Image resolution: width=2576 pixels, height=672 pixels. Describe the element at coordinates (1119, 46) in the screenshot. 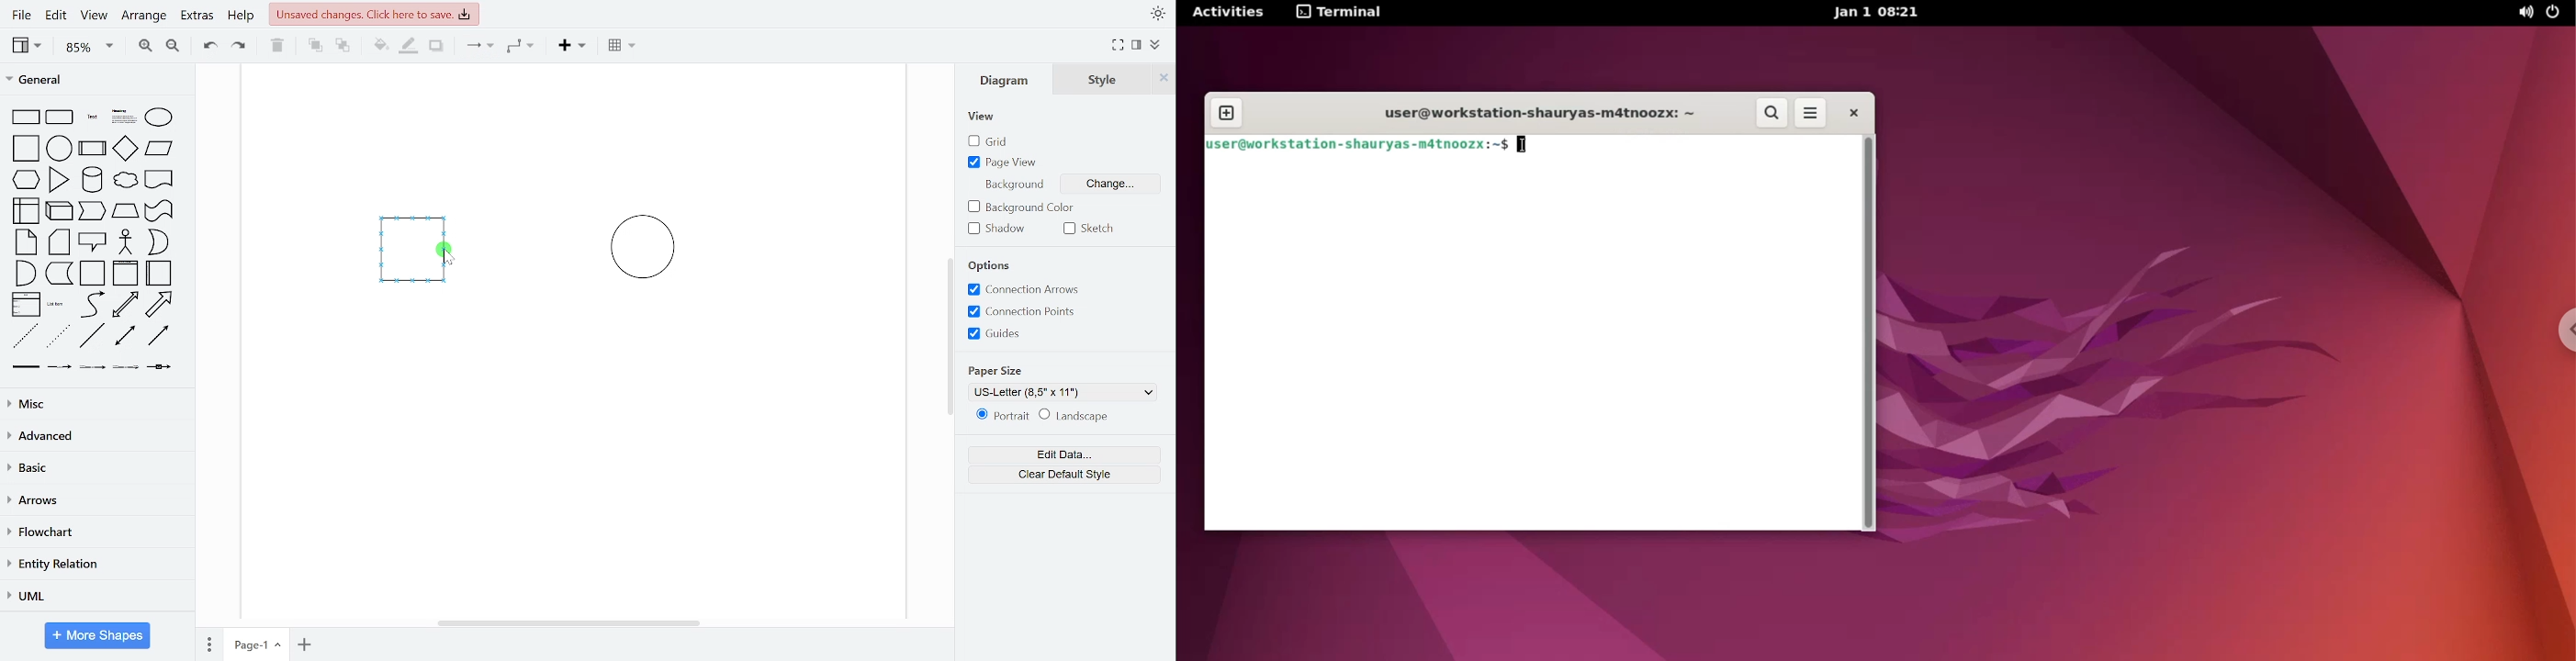

I see `full screen` at that location.